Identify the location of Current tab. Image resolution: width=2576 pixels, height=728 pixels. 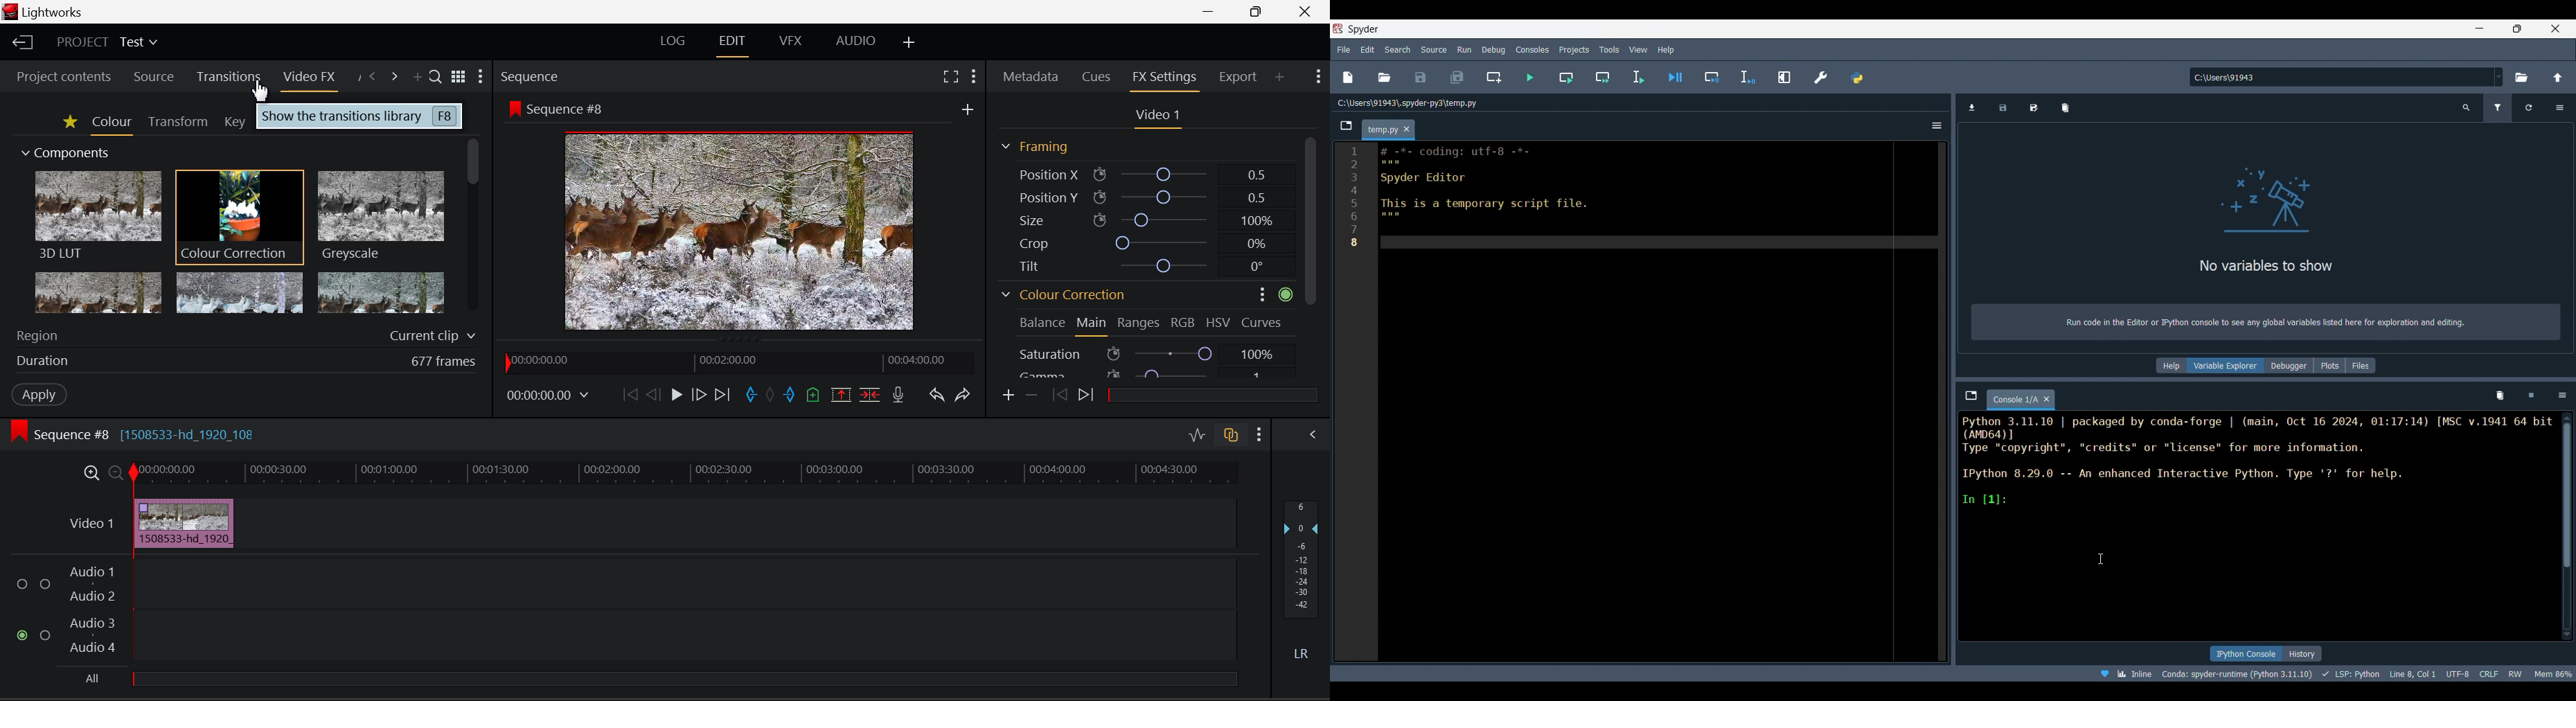
(2015, 400).